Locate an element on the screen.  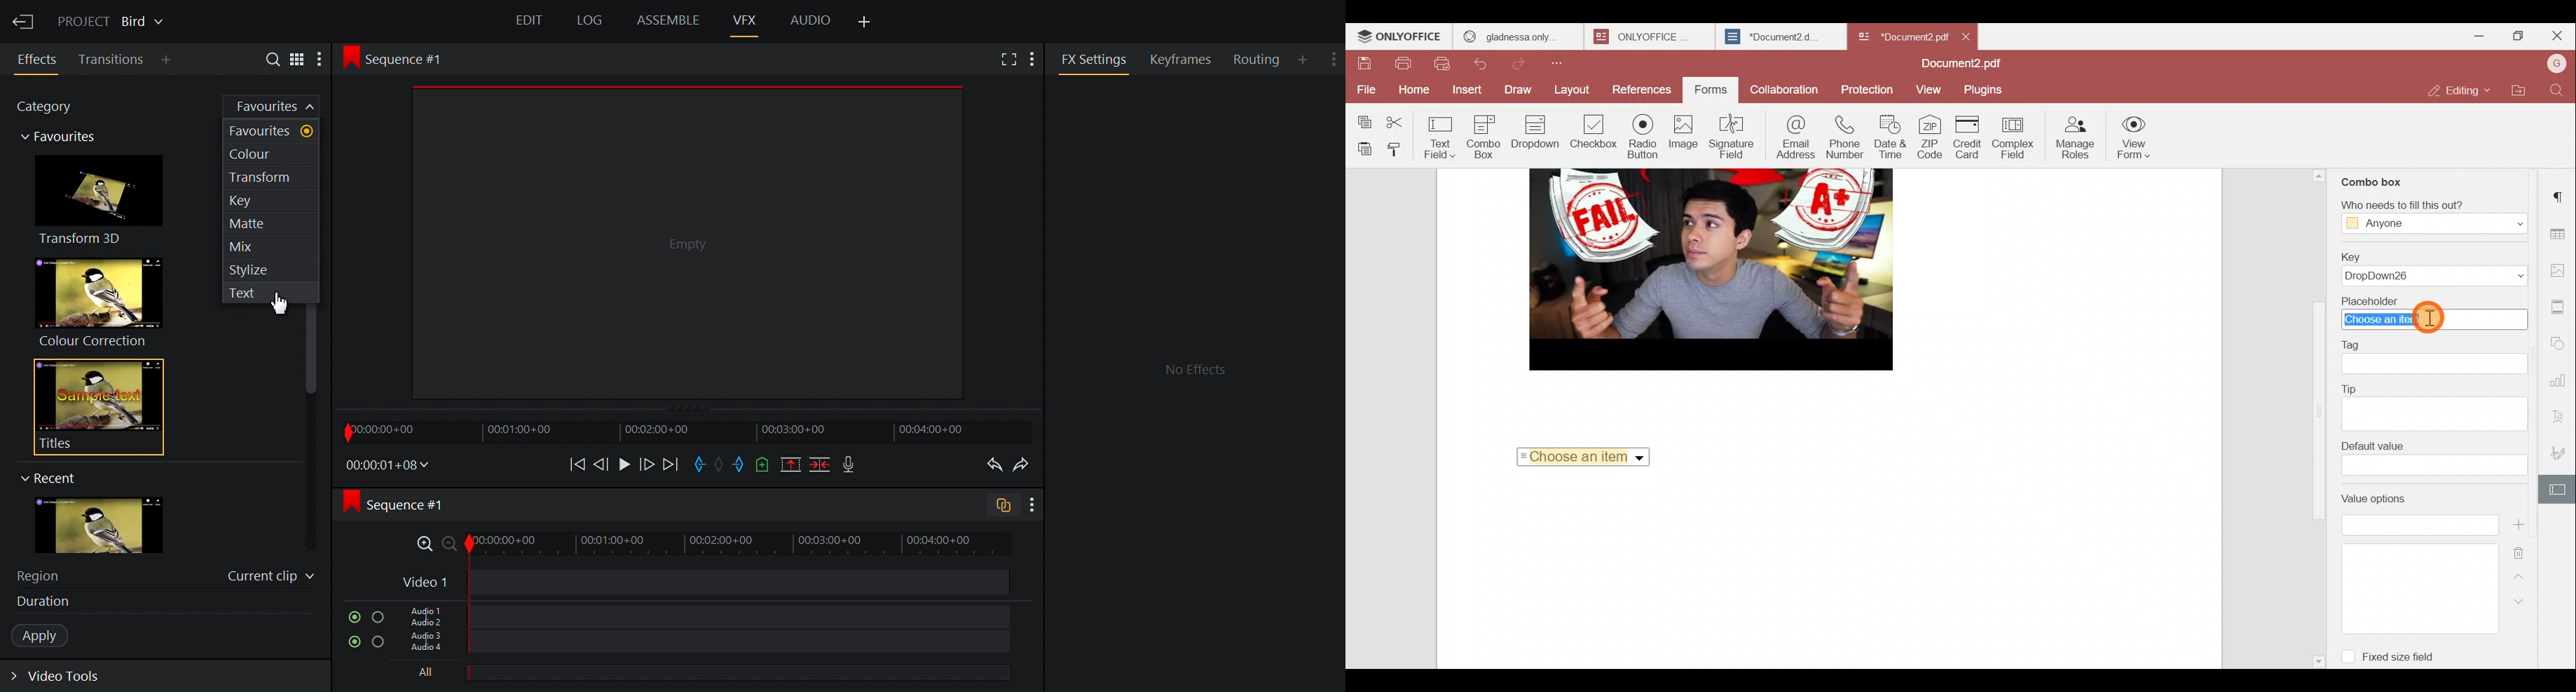
Nudge one frame forward is located at coordinates (645, 464).